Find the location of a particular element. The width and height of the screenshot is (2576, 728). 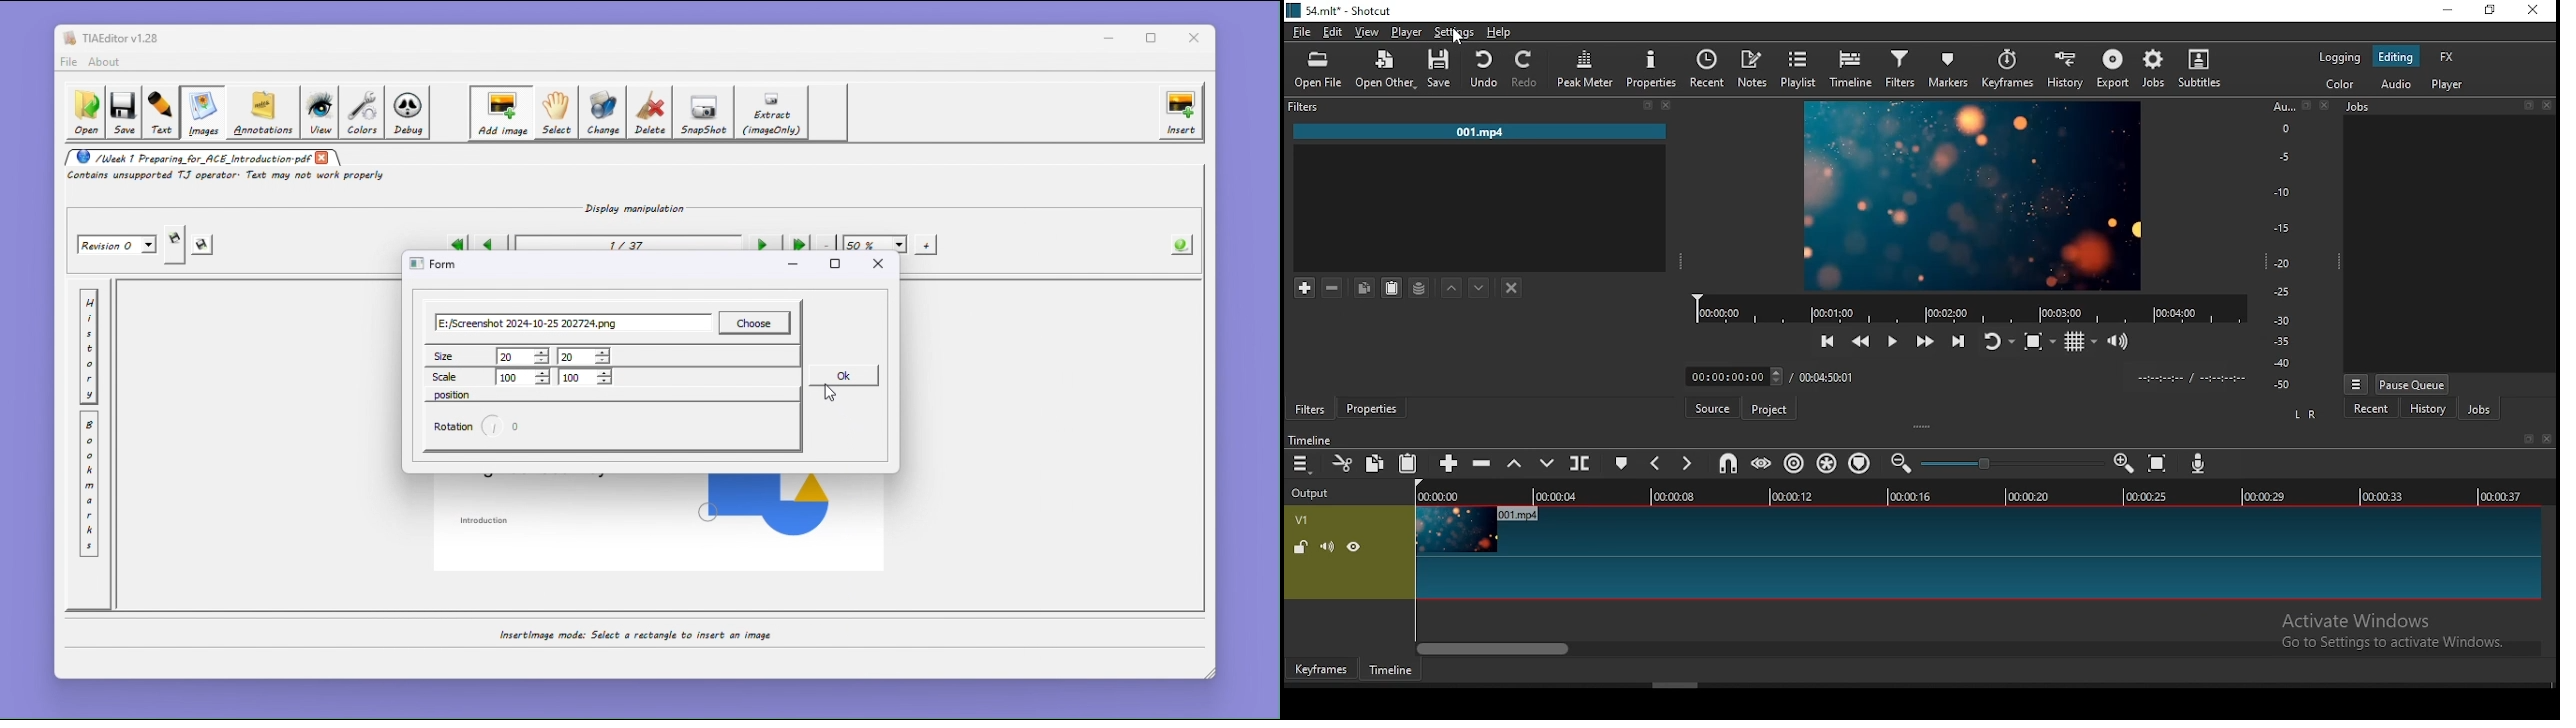

timeline menu is located at coordinates (1304, 464).